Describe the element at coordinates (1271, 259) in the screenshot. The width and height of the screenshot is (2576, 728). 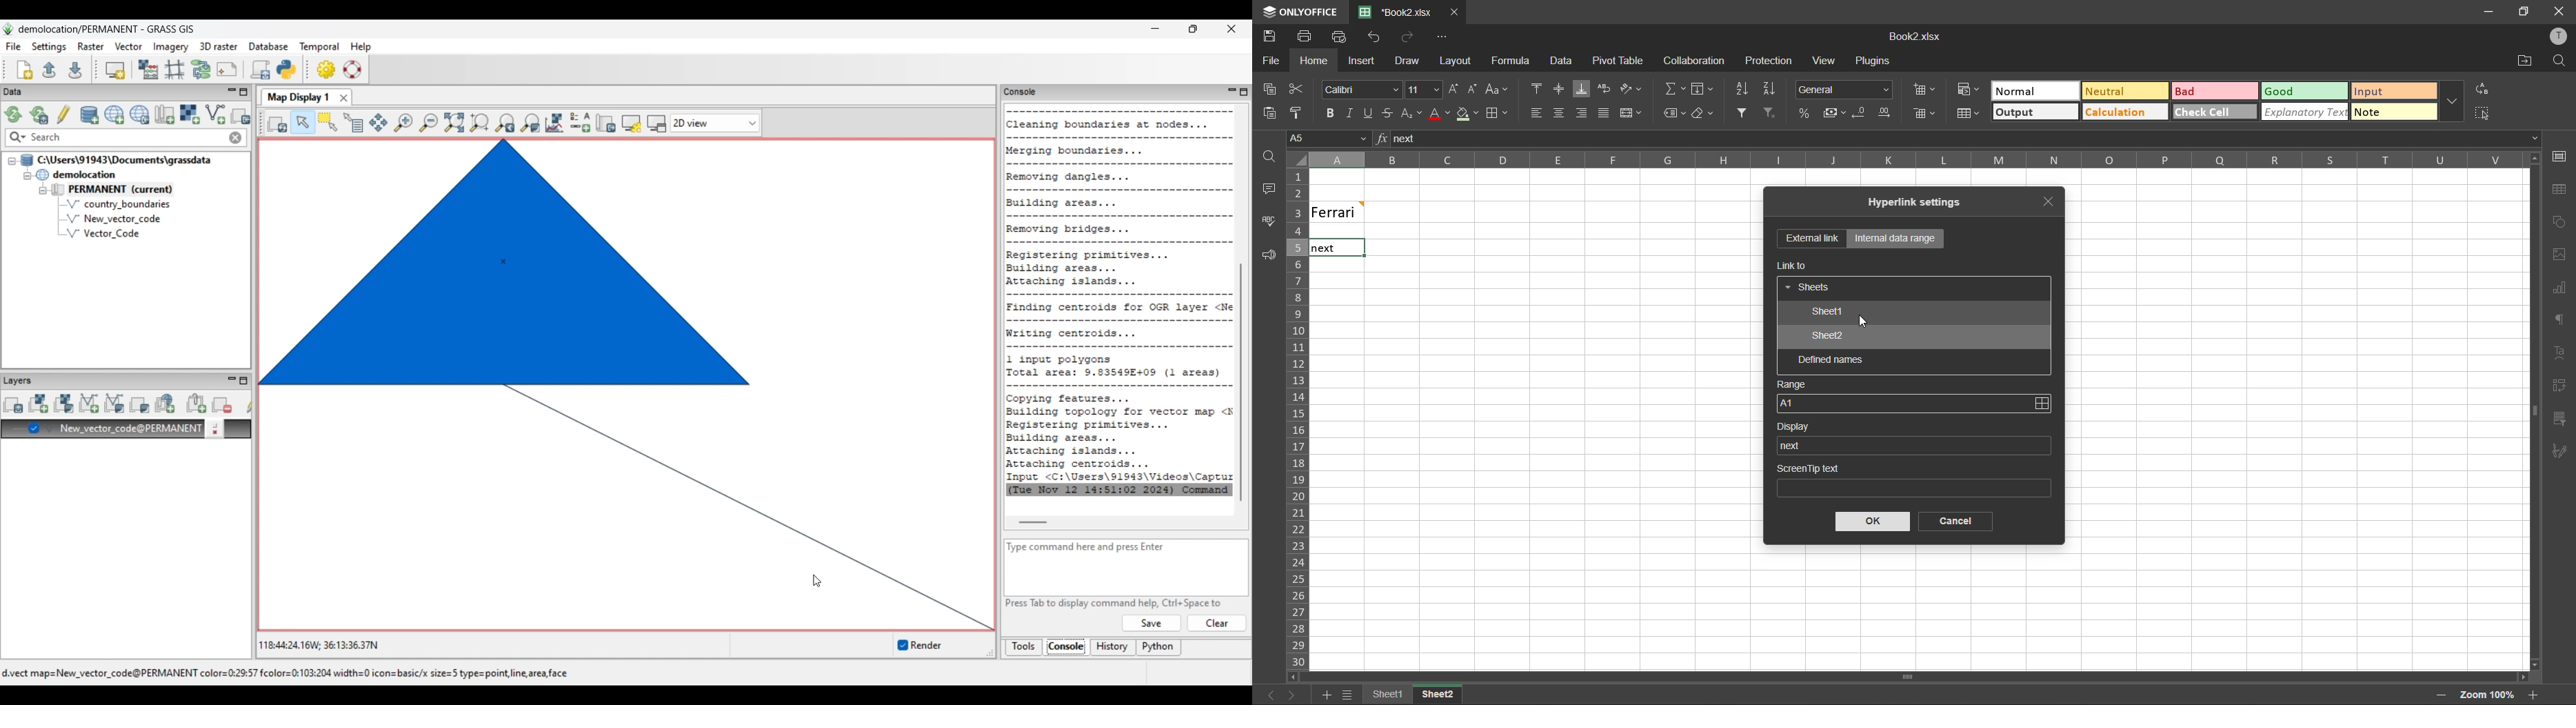
I see `feedback` at that location.